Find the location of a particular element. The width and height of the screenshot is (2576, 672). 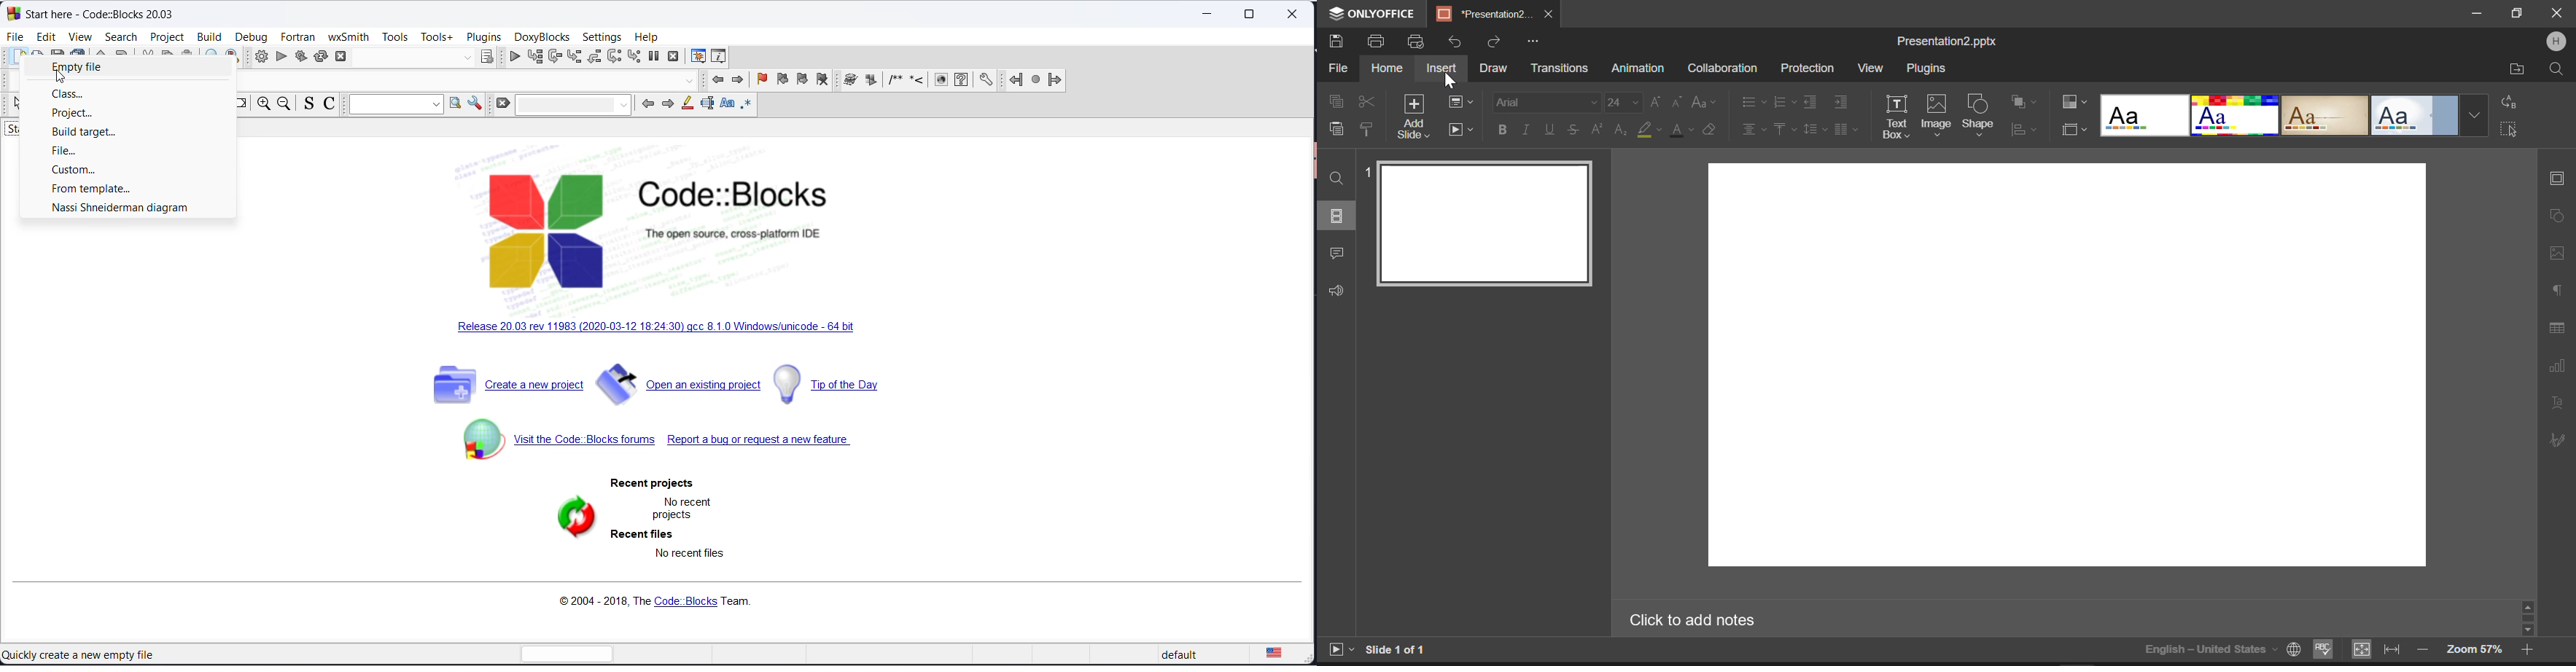

Save is located at coordinates (1339, 42).